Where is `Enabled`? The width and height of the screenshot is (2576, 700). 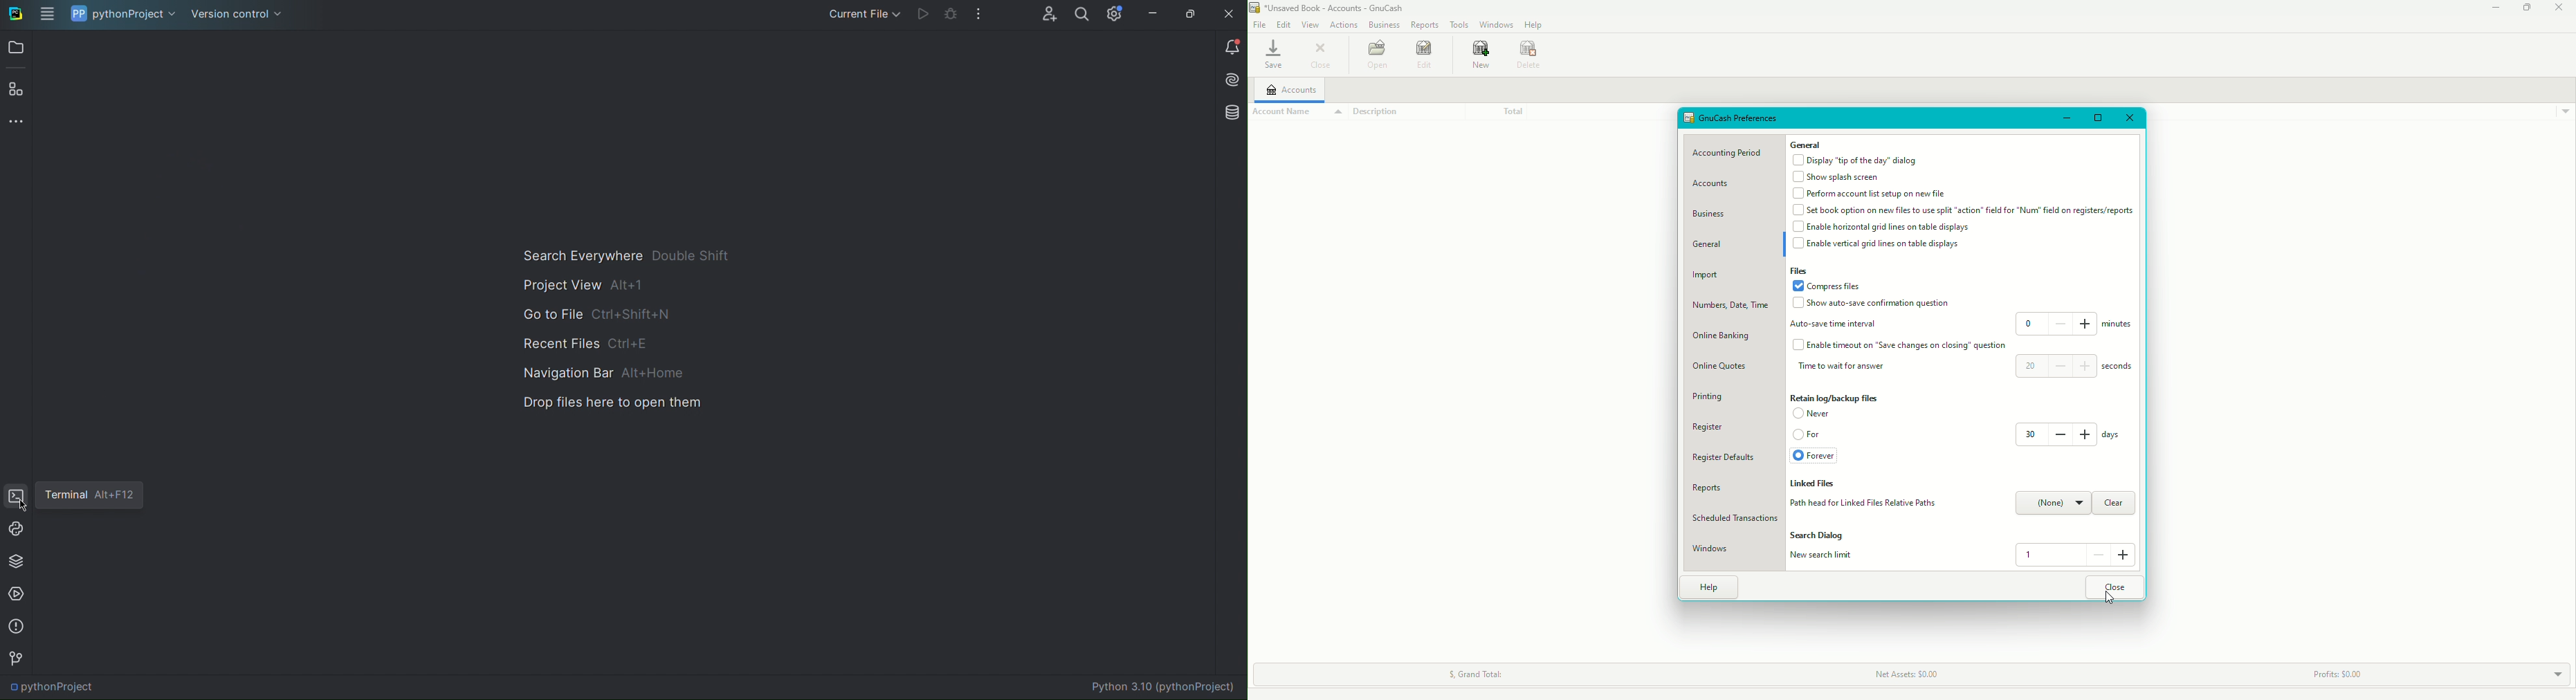 Enabled is located at coordinates (1798, 454).